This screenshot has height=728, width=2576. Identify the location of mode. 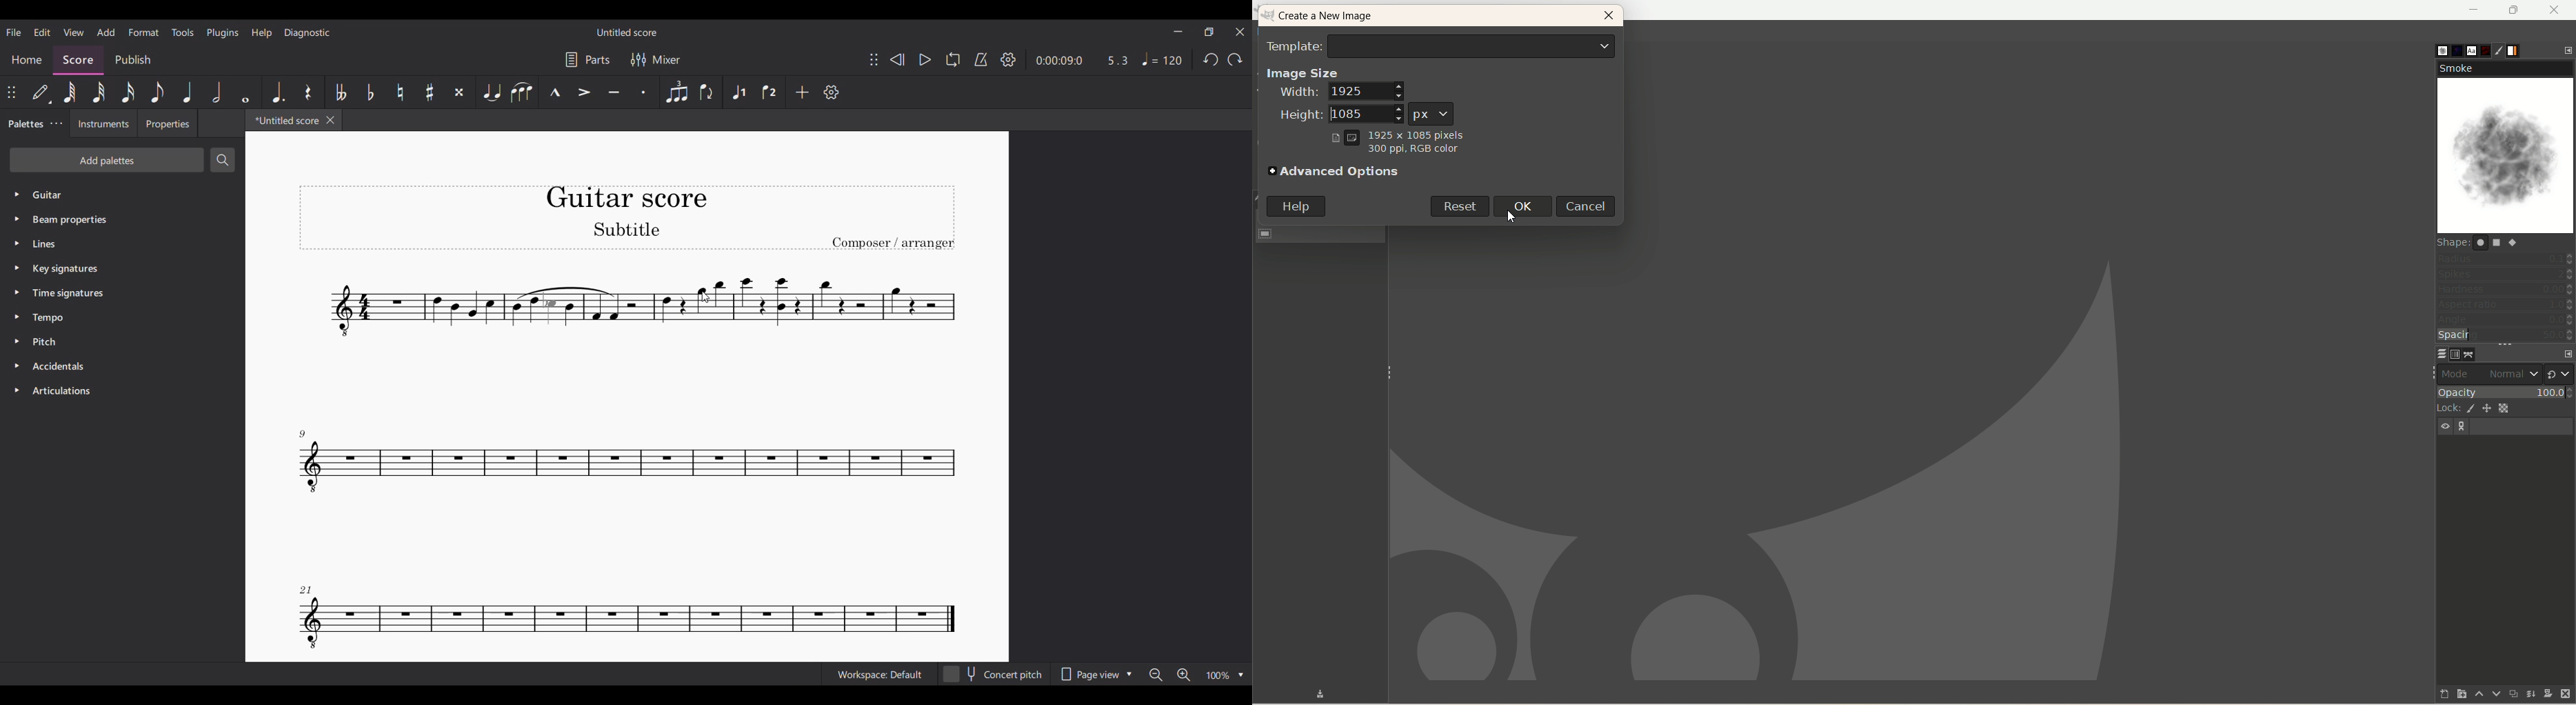
(2459, 373).